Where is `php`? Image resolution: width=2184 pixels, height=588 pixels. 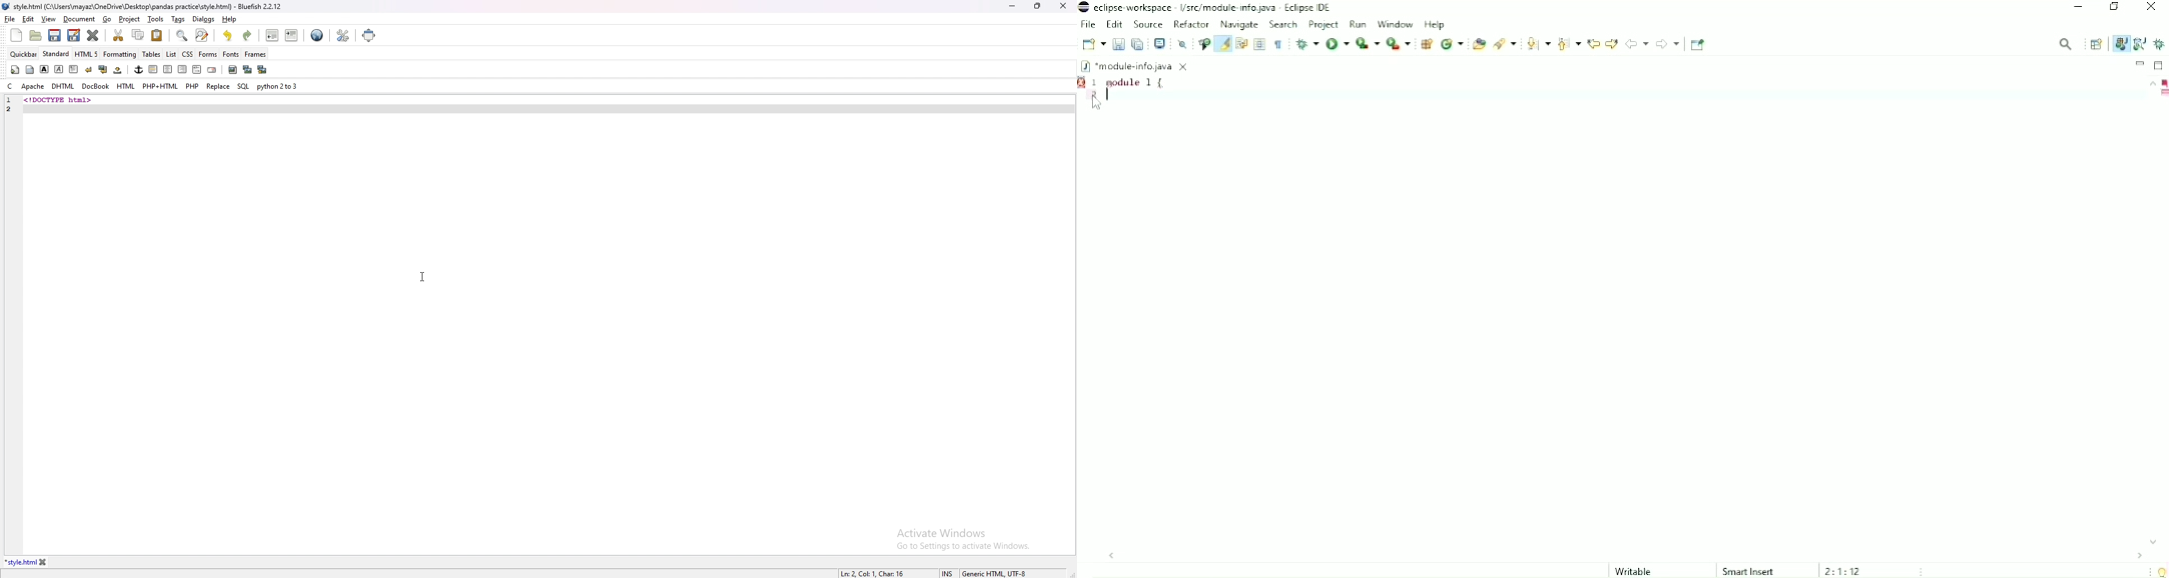
php is located at coordinates (192, 86).